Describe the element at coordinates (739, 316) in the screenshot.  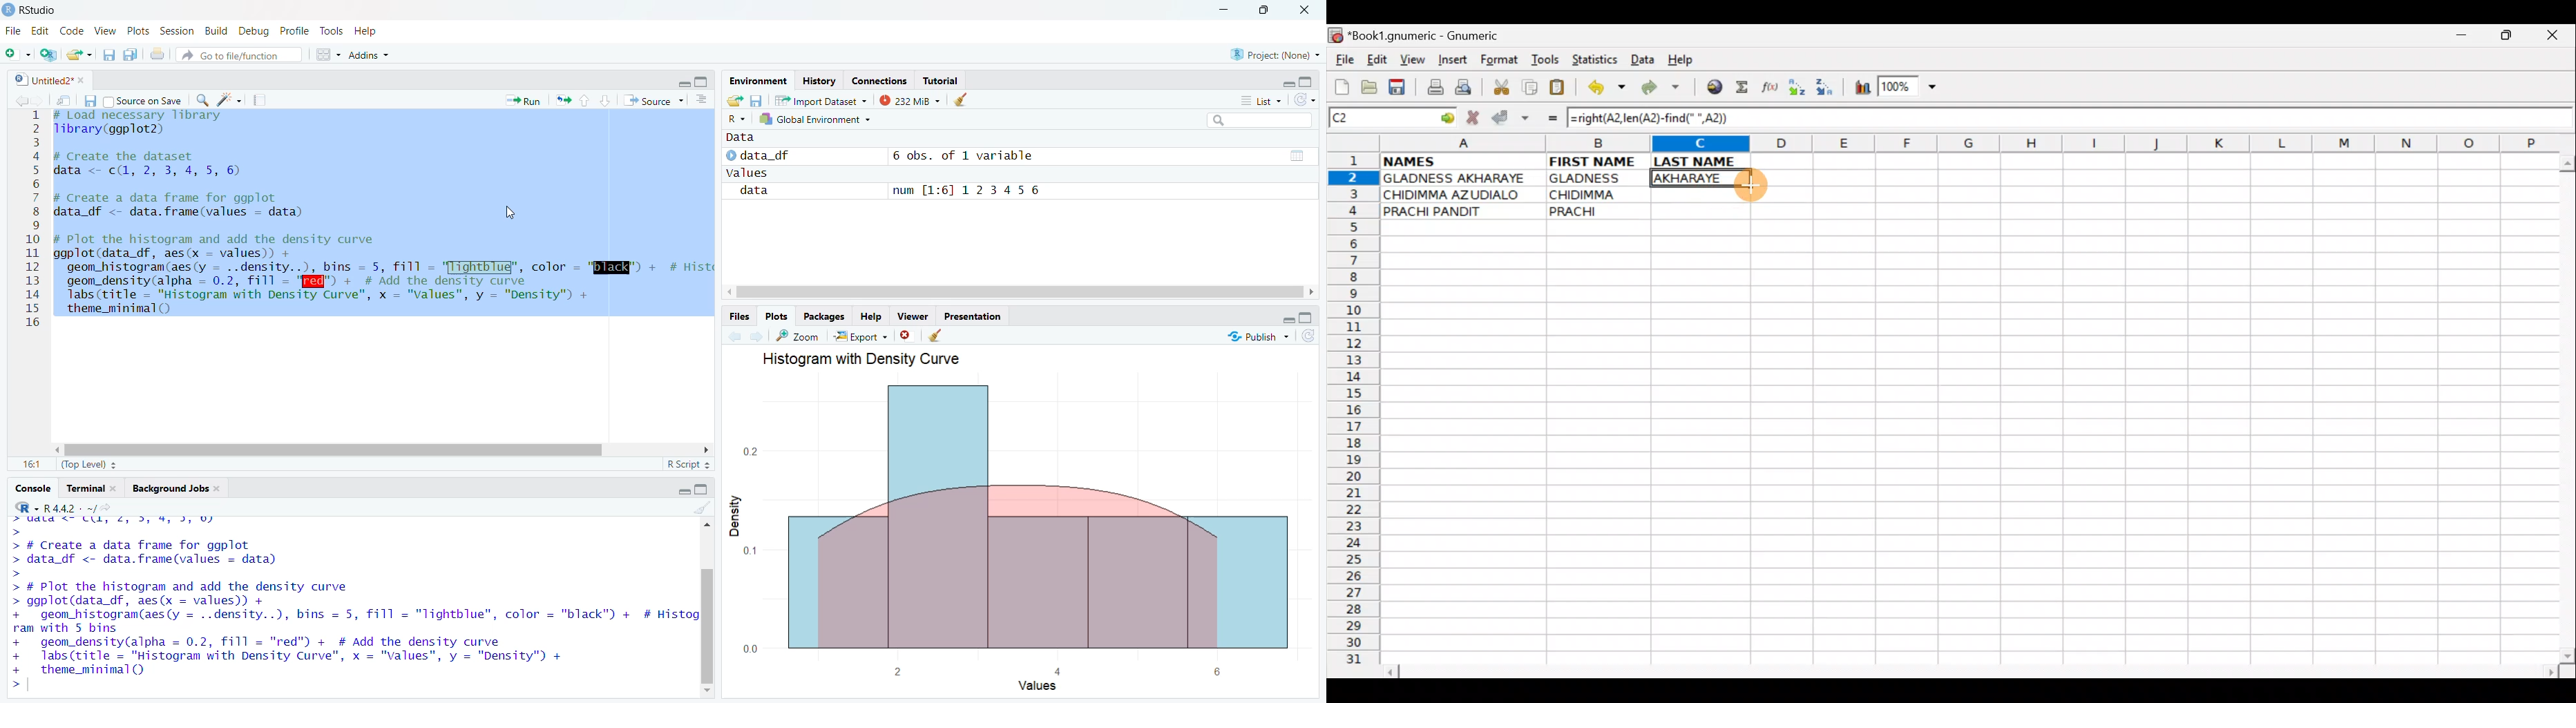
I see `Files` at that location.